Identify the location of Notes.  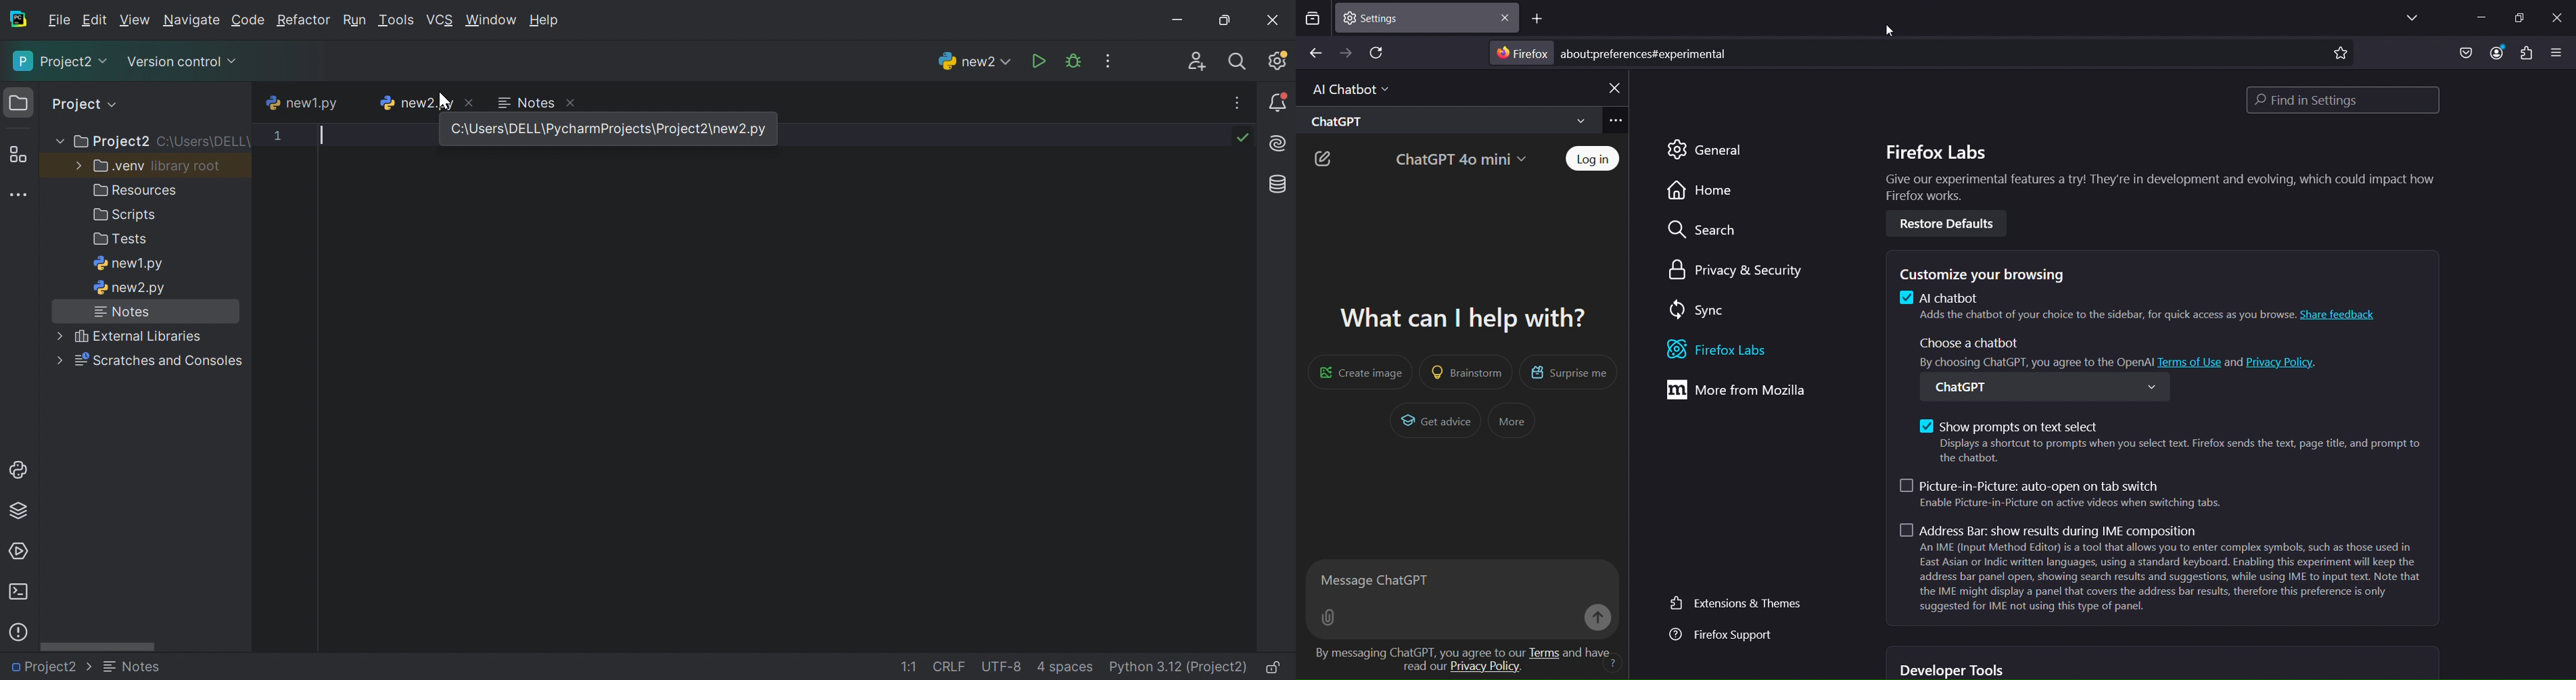
(525, 101).